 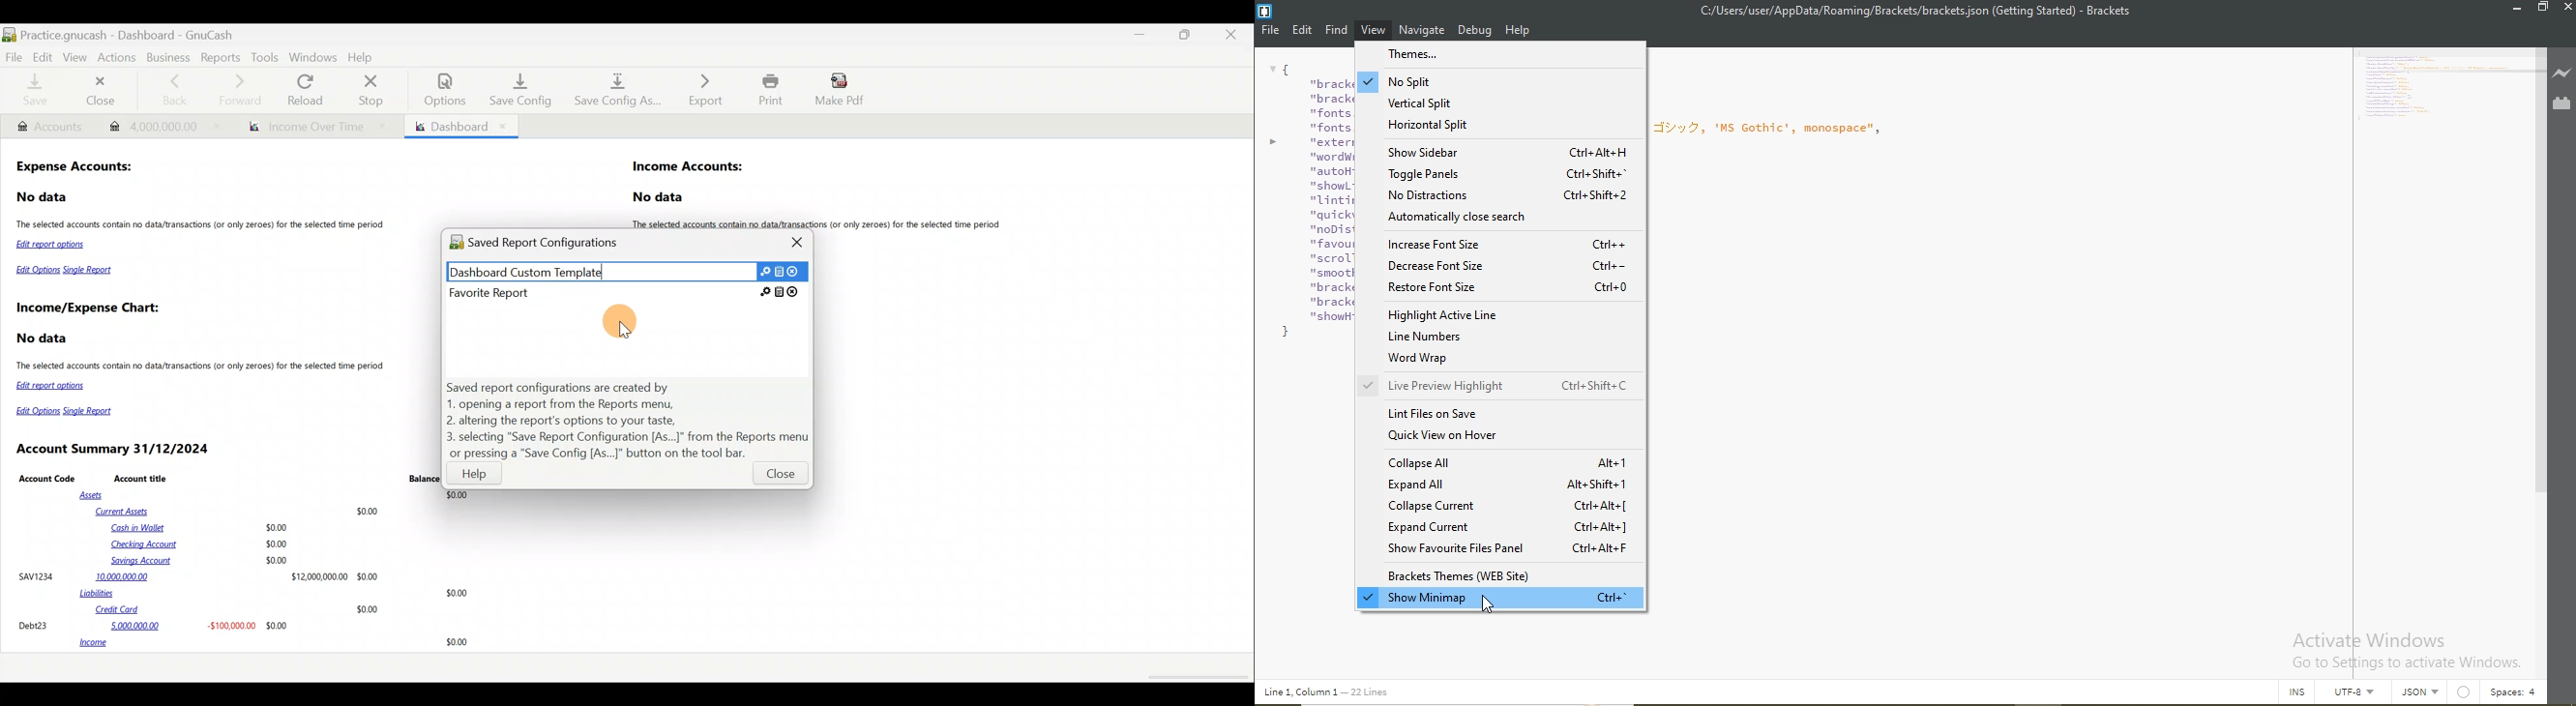 I want to click on word wrap, so click(x=1502, y=358).